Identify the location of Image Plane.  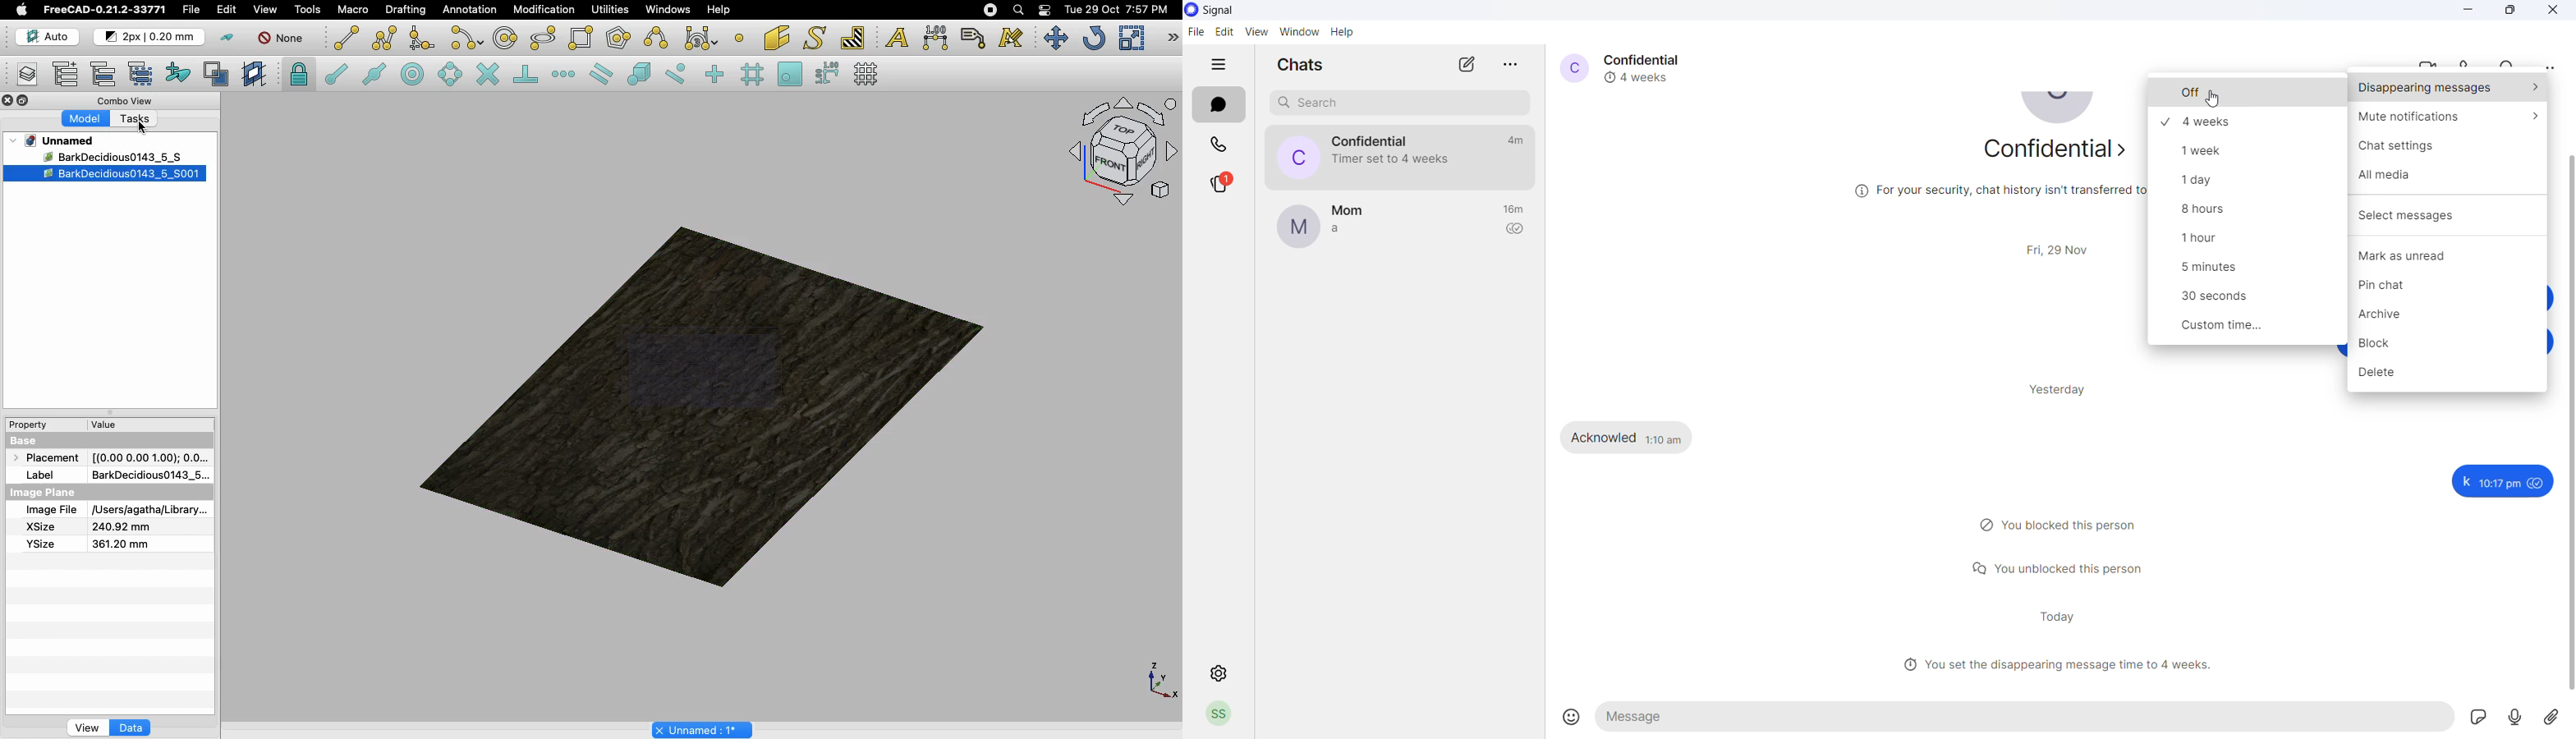
(44, 493).